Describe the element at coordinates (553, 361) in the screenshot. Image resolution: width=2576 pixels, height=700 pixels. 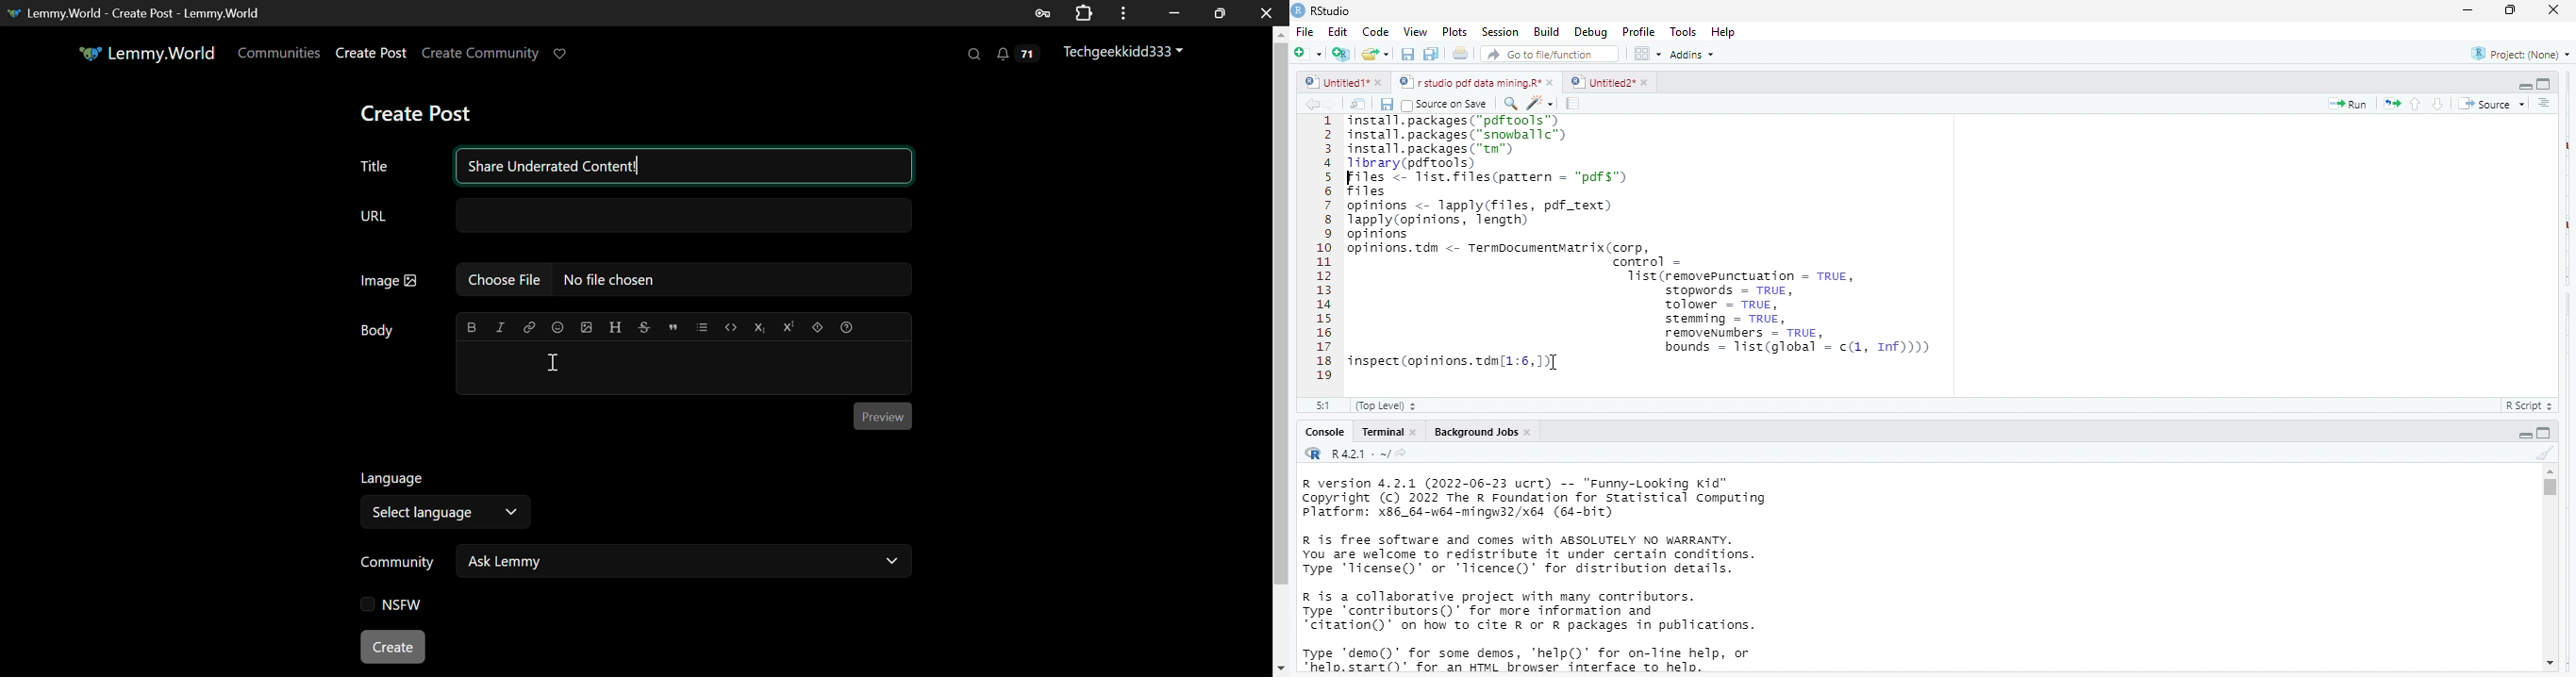
I see `Cursor Position` at that location.